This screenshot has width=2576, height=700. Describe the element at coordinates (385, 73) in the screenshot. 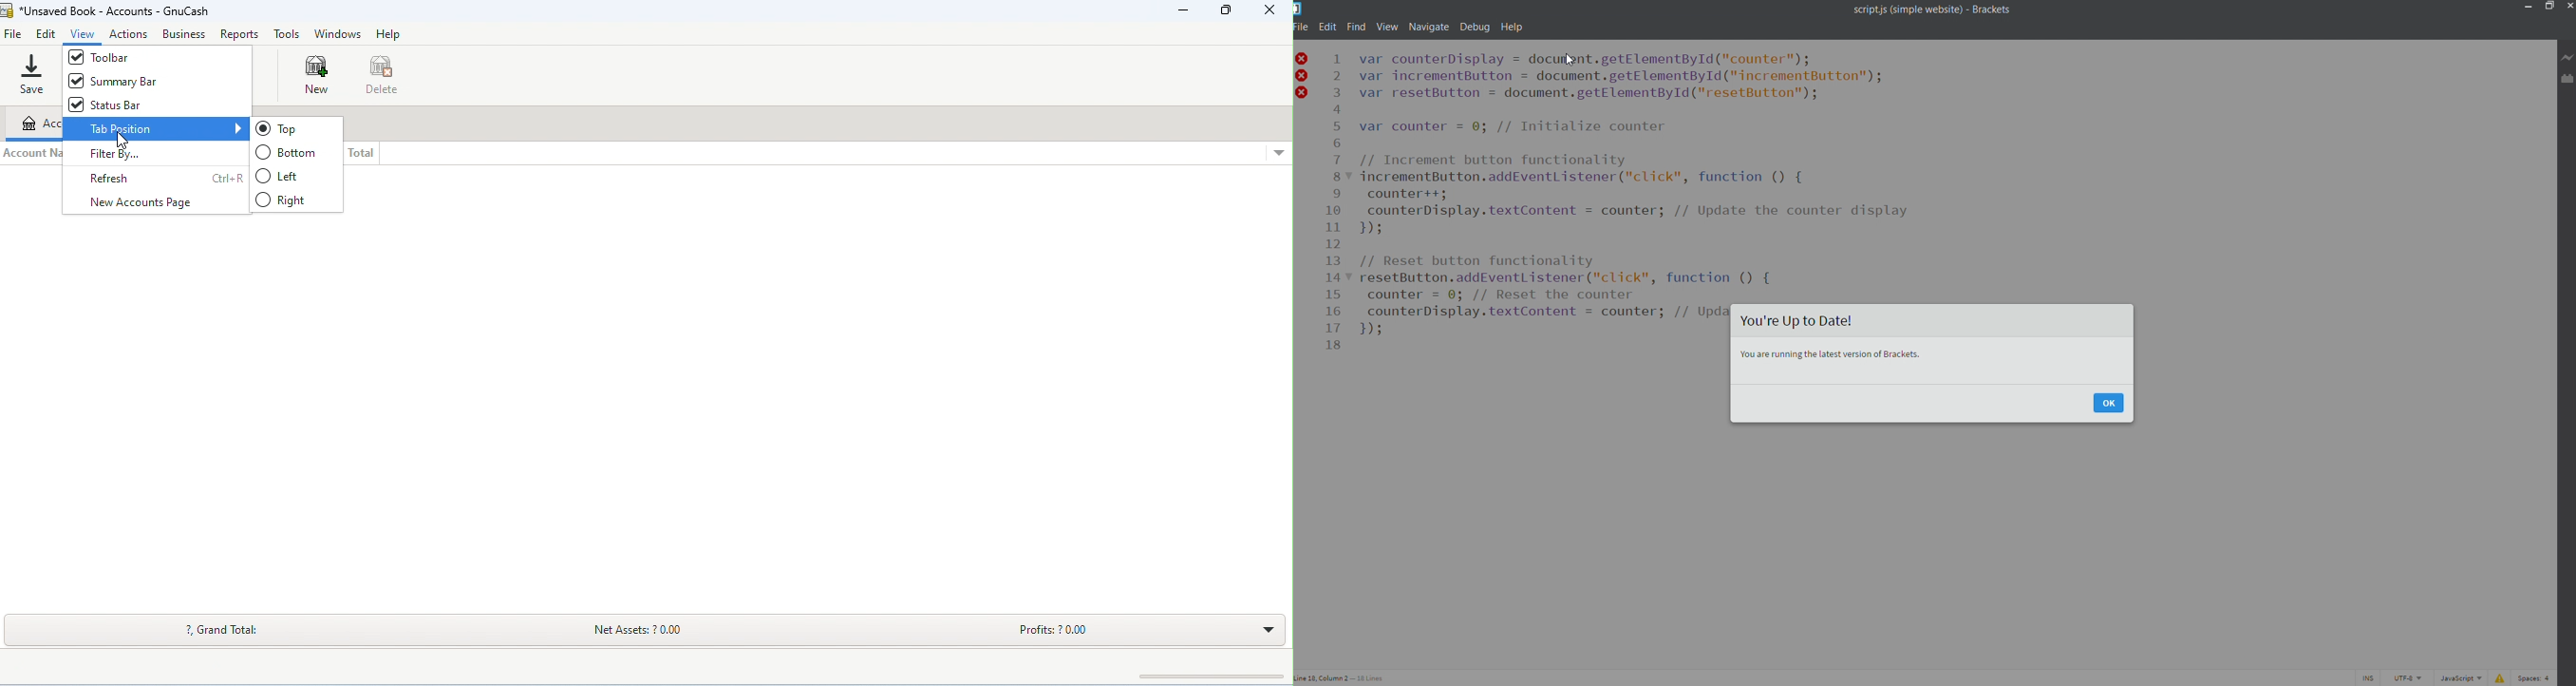

I see `delete` at that location.